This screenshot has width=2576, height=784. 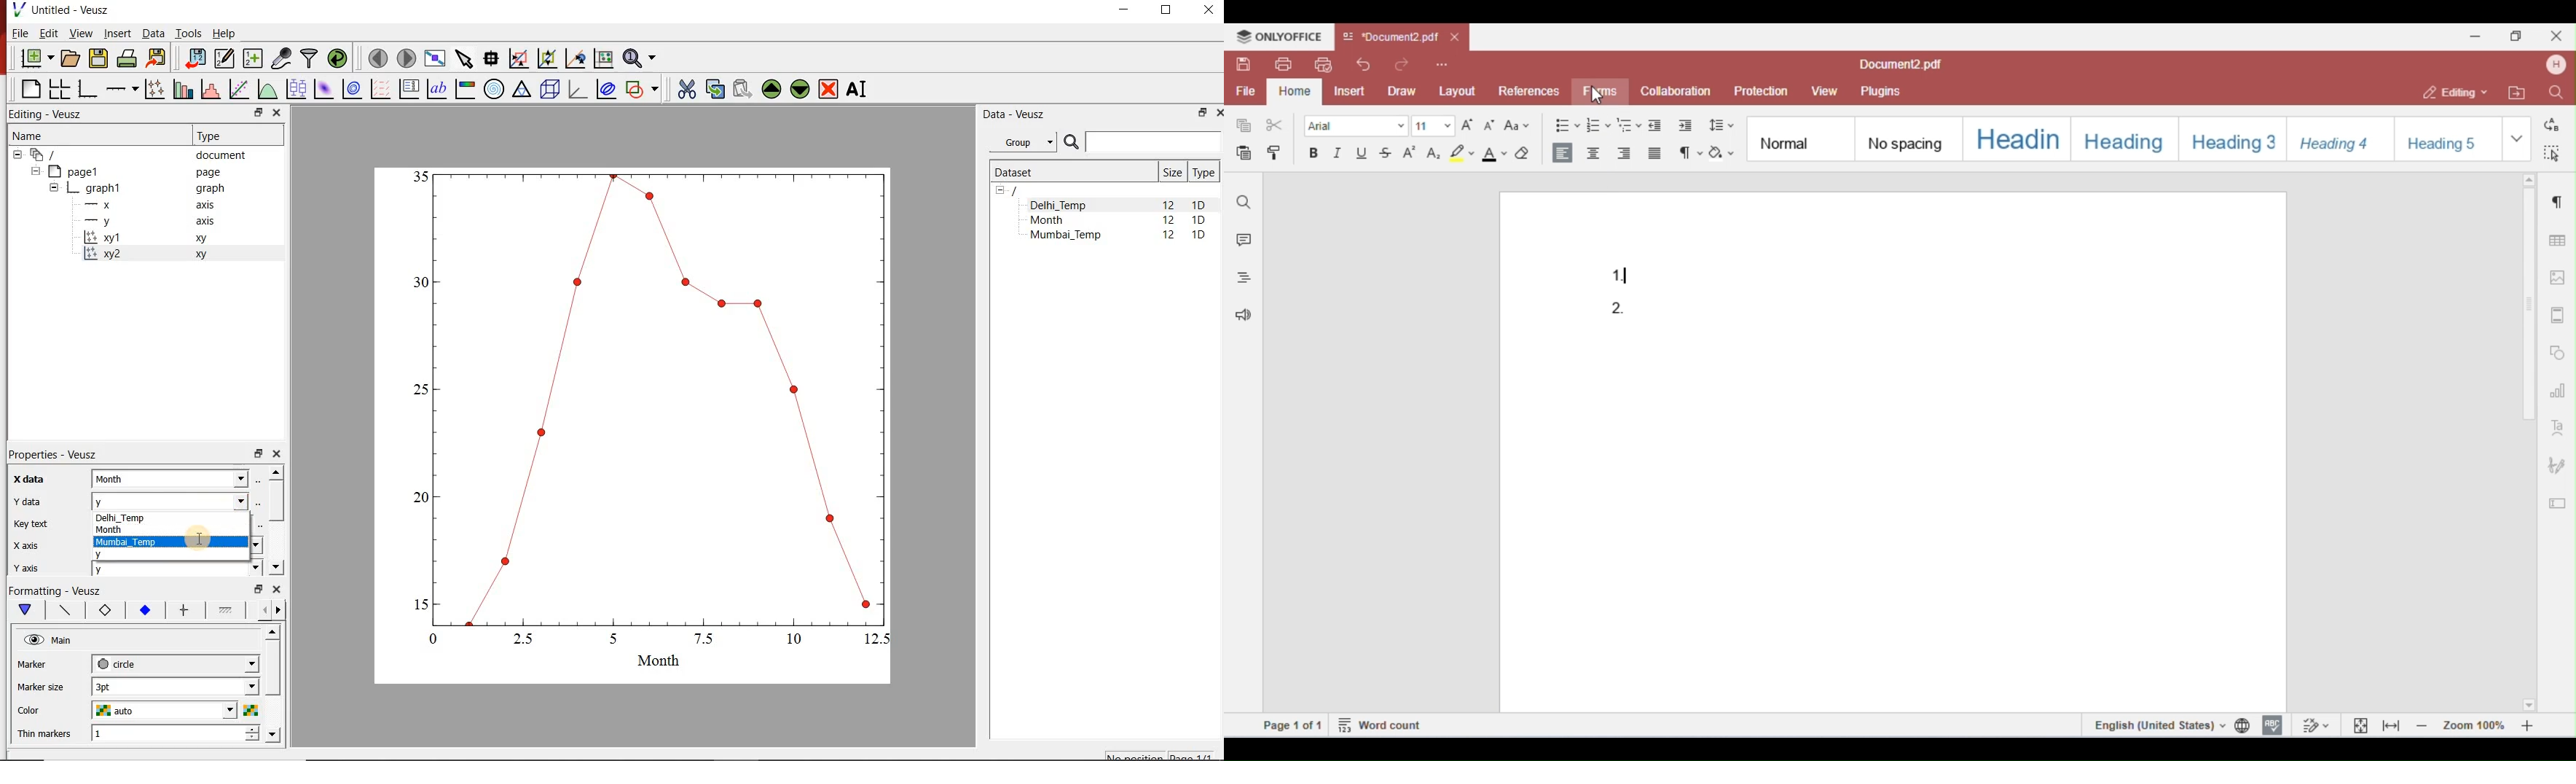 What do you see at coordinates (1057, 220) in the screenshot?
I see `Month` at bounding box center [1057, 220].